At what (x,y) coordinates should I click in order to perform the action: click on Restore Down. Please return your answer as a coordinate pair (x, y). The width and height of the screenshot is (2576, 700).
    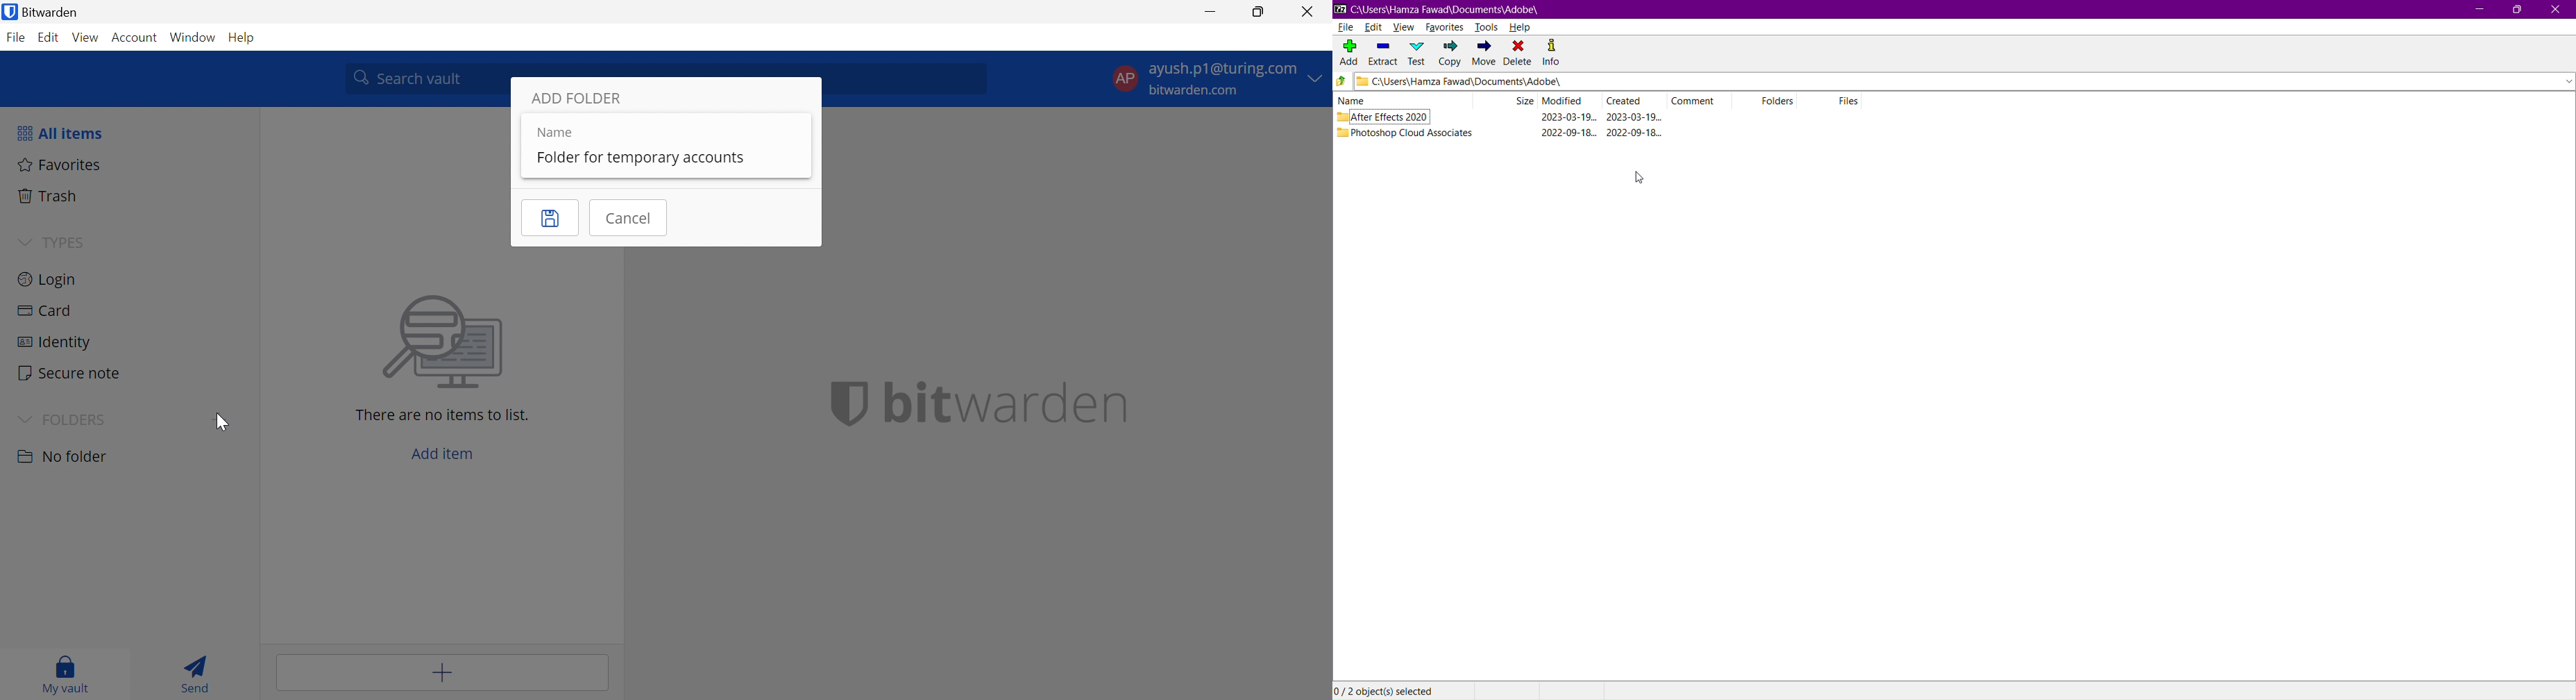
    Looking at the image, I should click on (1260, 12).